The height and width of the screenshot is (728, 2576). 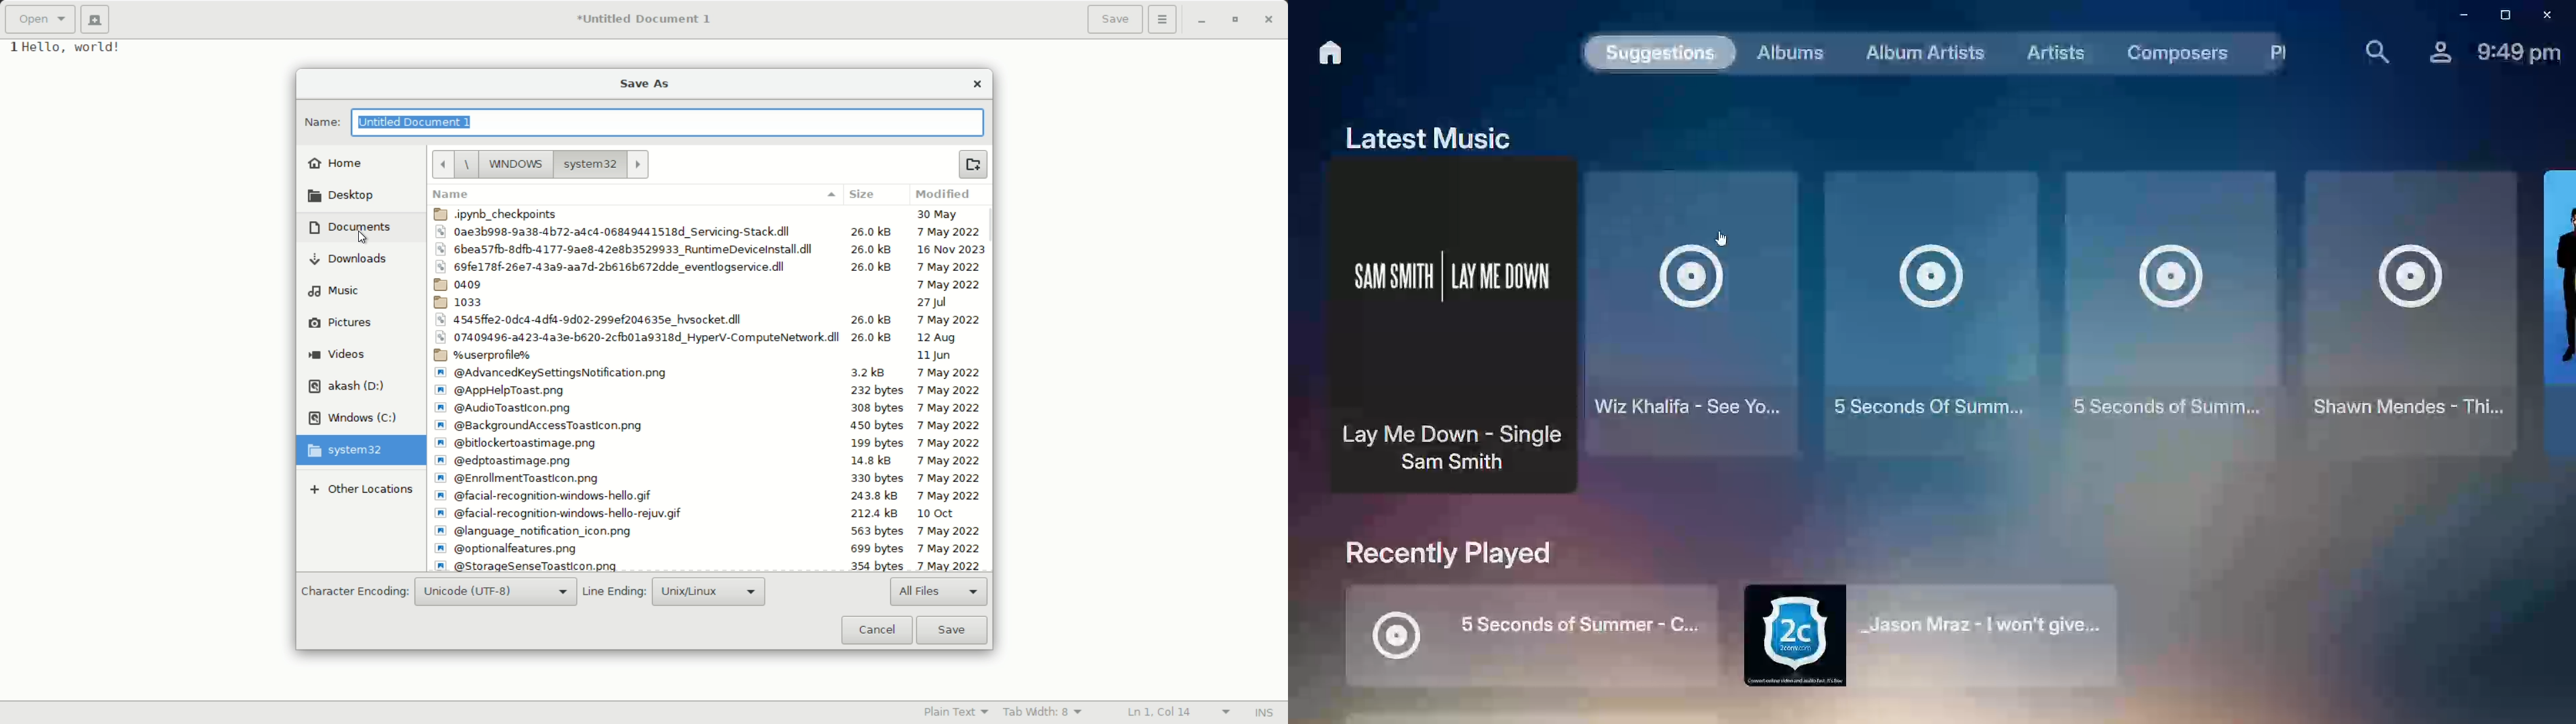 I want to click on minimize, so click(x=1201, y=21).